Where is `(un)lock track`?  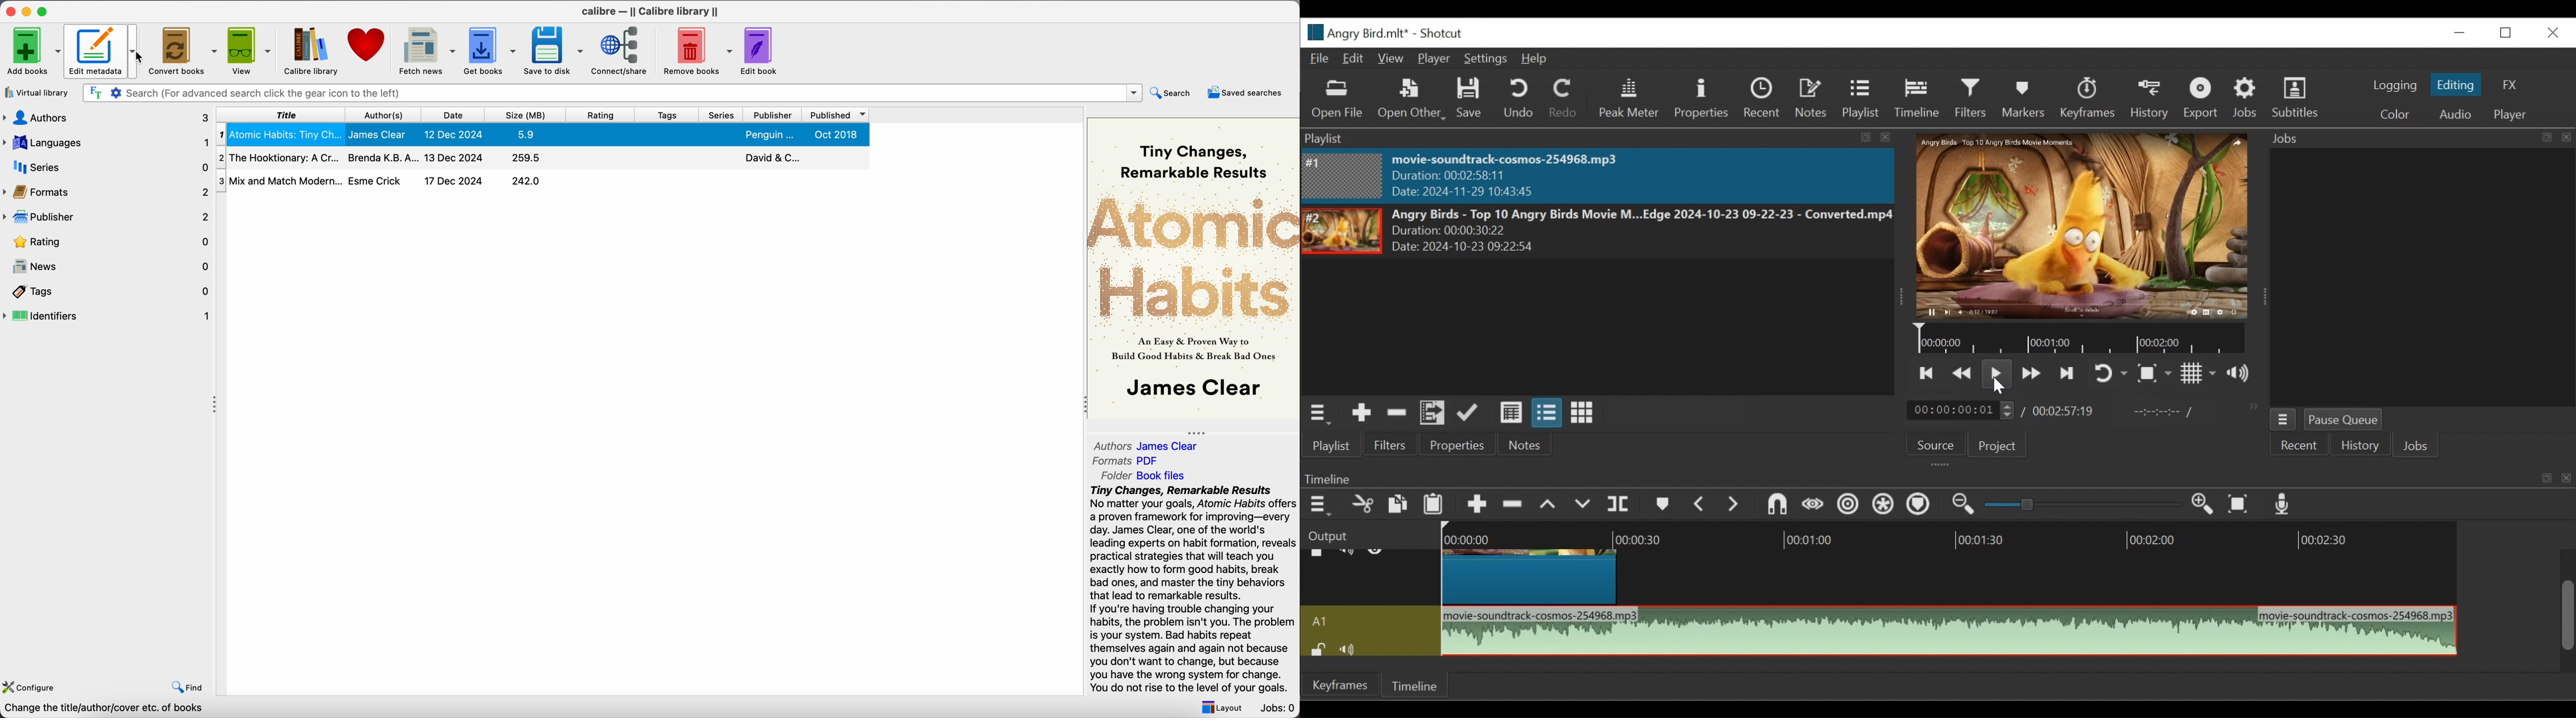 (un)lock track is located at coordinates (1318, 648).